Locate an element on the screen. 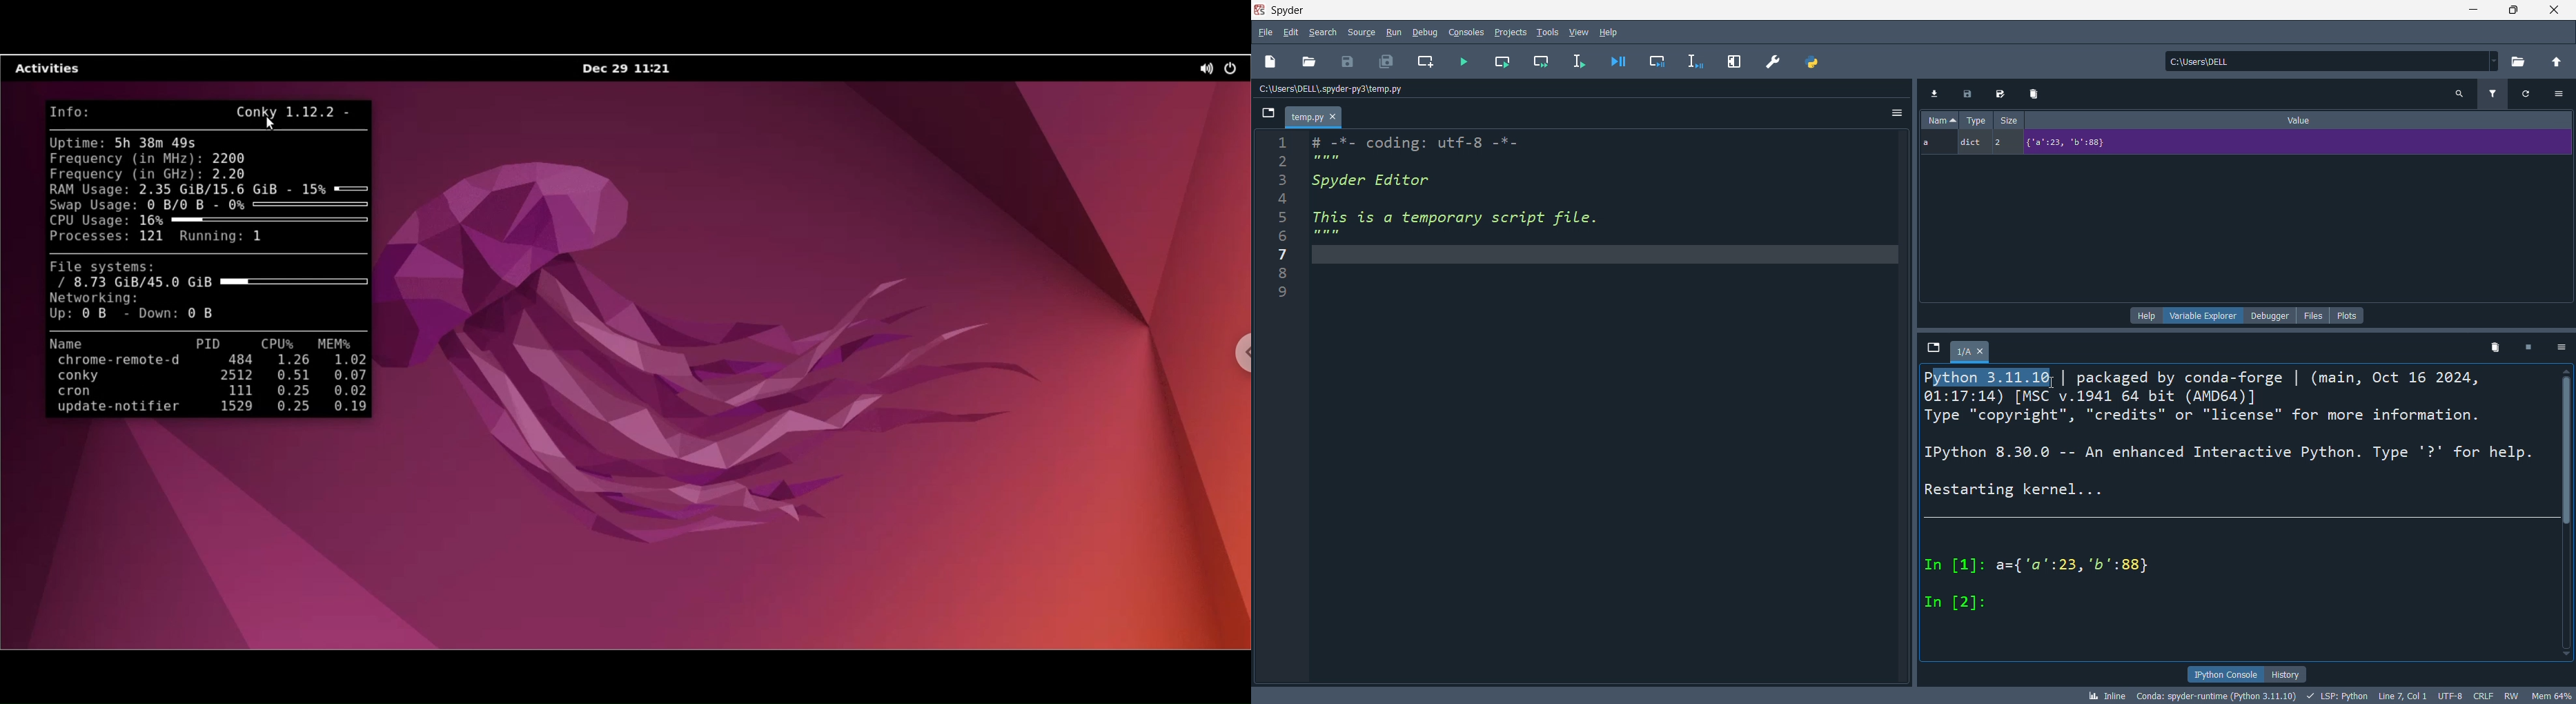  run cell is located at coordinates (1506, 60).